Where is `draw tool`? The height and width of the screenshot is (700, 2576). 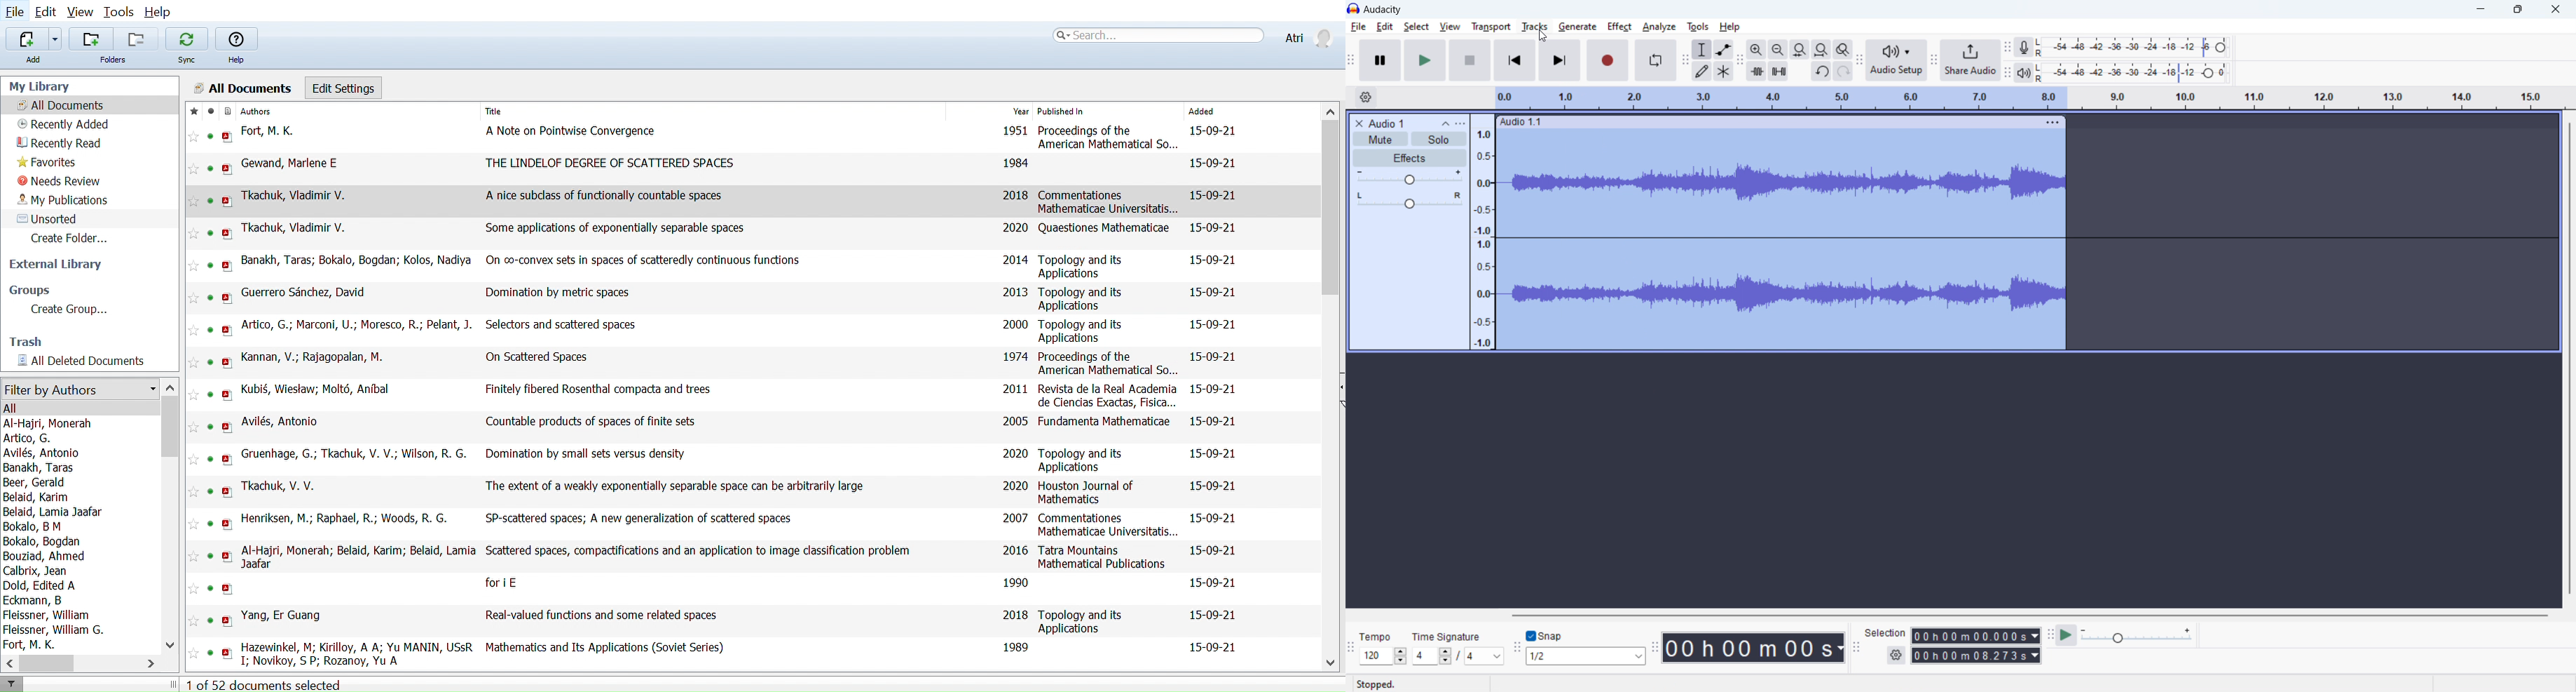 draw tool is located at coordinates (1701, 72).